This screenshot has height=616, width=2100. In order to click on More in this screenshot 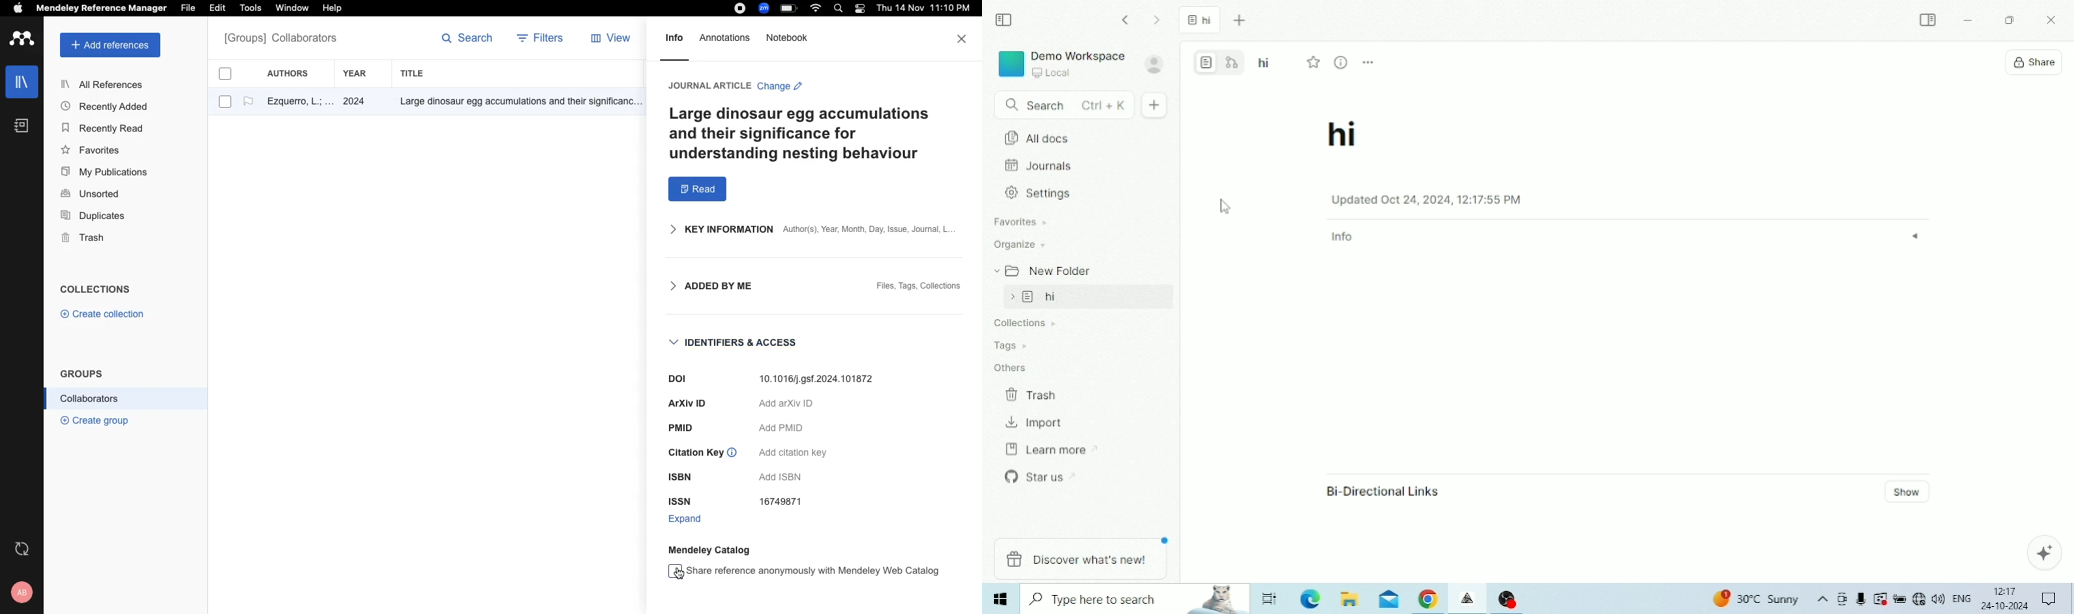, I will do `click(1369, 63)`.